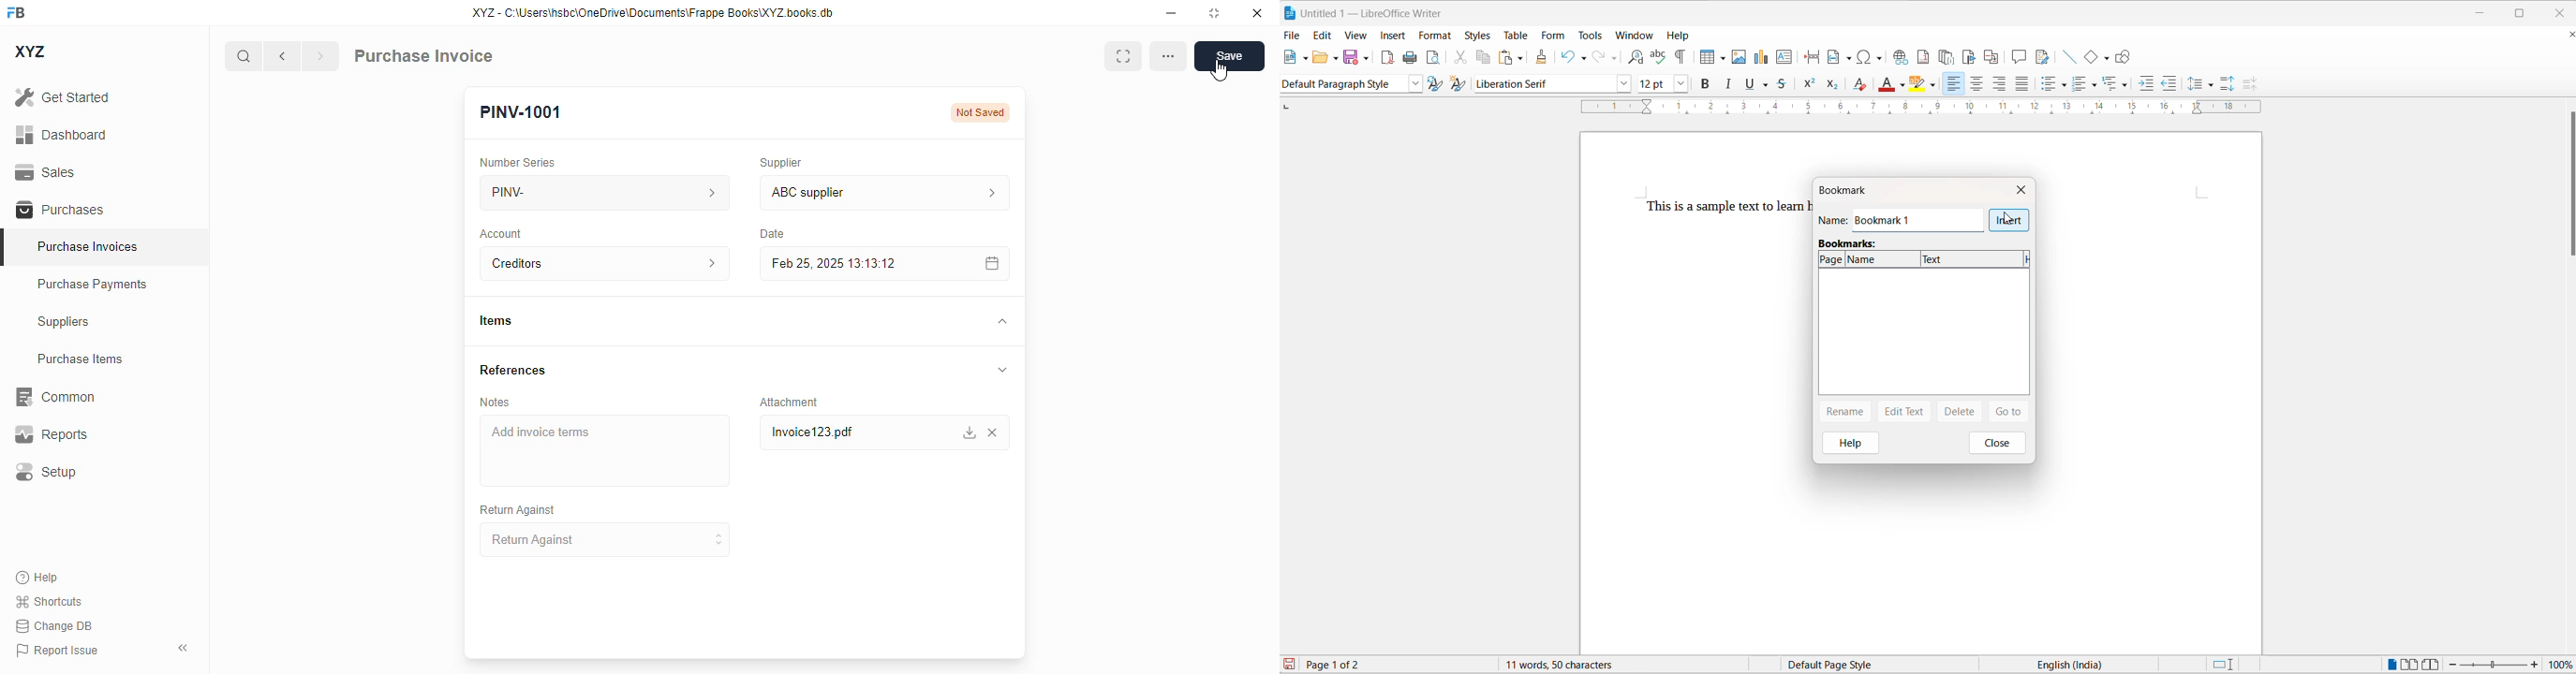 Image resolution: width=2576 pixels, height=700 pixels. What do you see at coordinates (1543, 54) in the screenshot?
I see `clone formatting` at bounding box center [1543, 54].